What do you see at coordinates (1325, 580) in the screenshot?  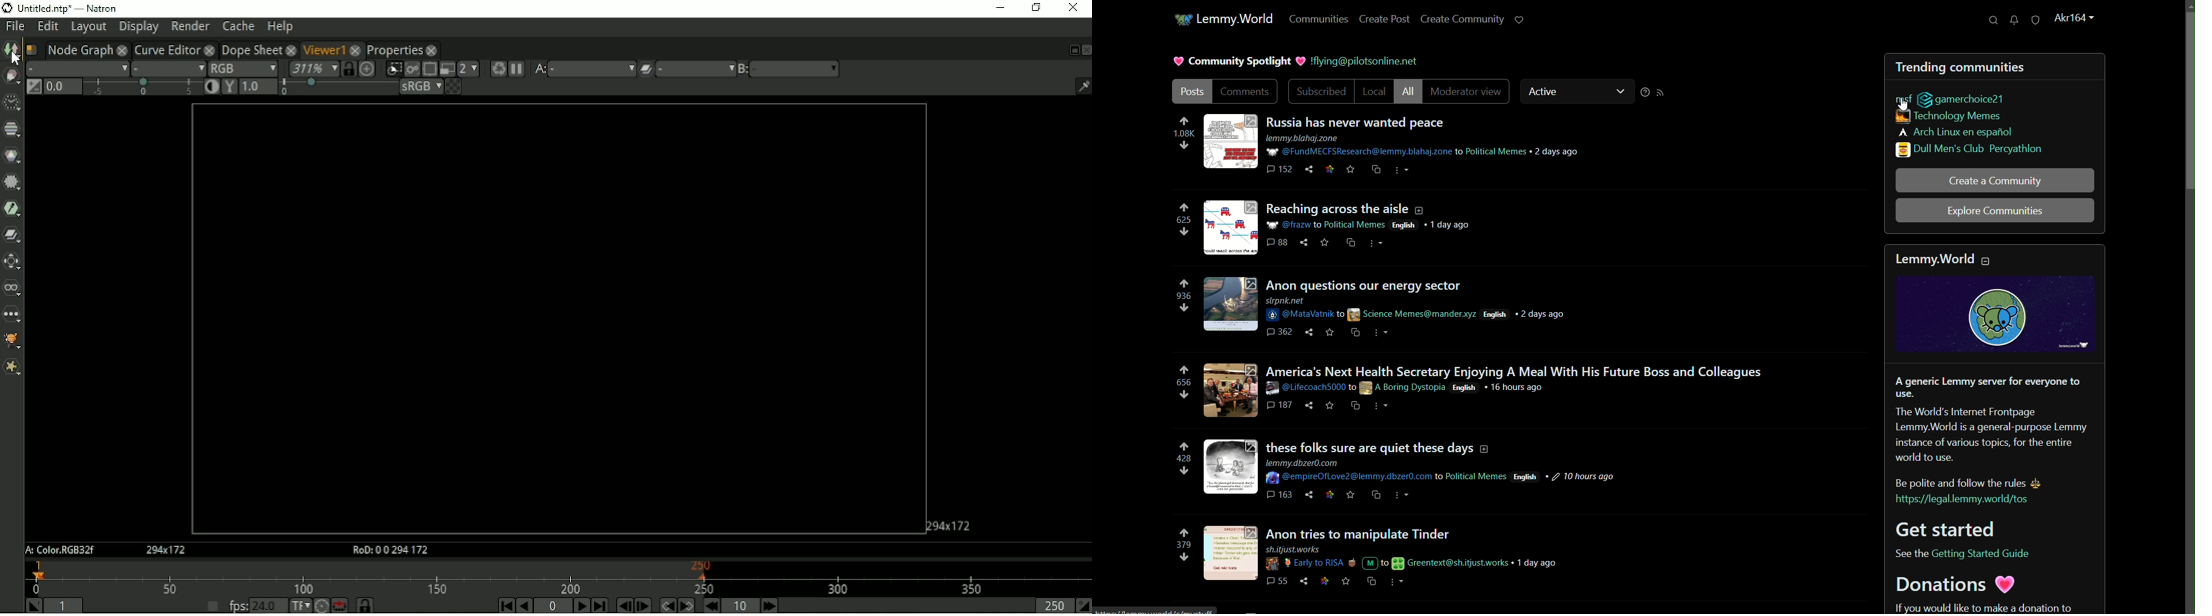 I see `link` at bounding box center [1325, 580].